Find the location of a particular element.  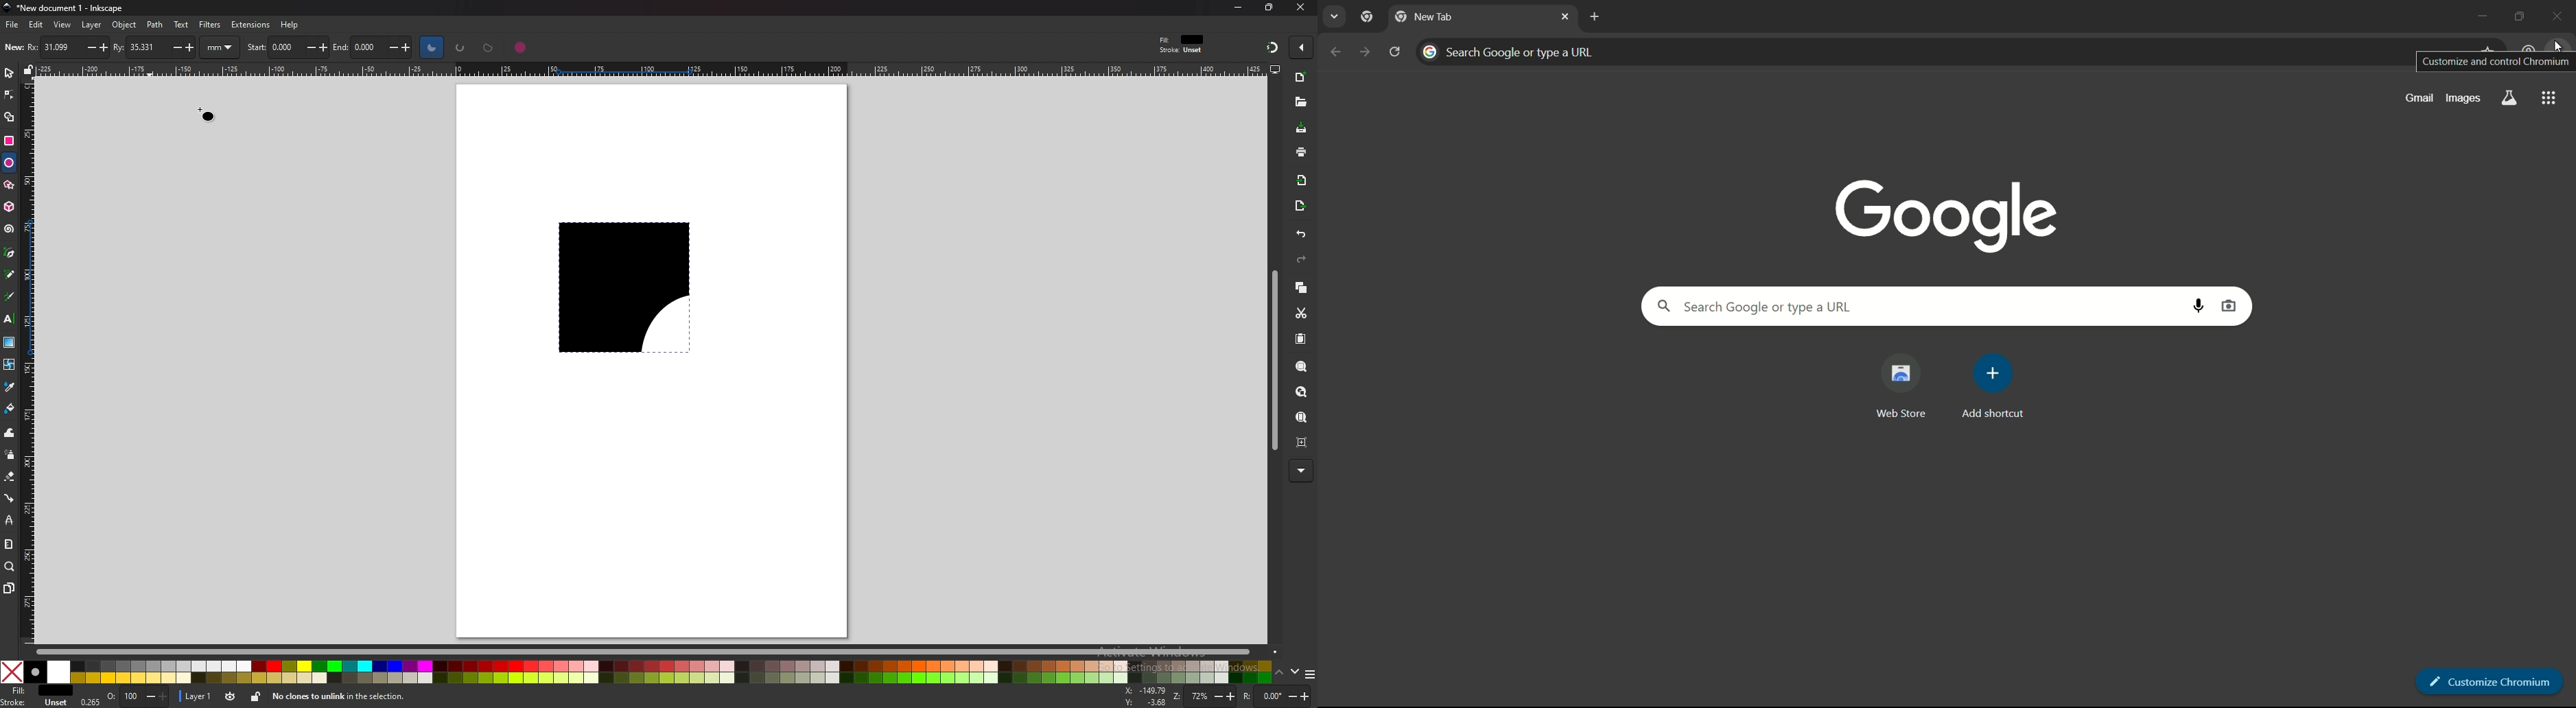

horizontal ruler is located at coordinates (644, 69).